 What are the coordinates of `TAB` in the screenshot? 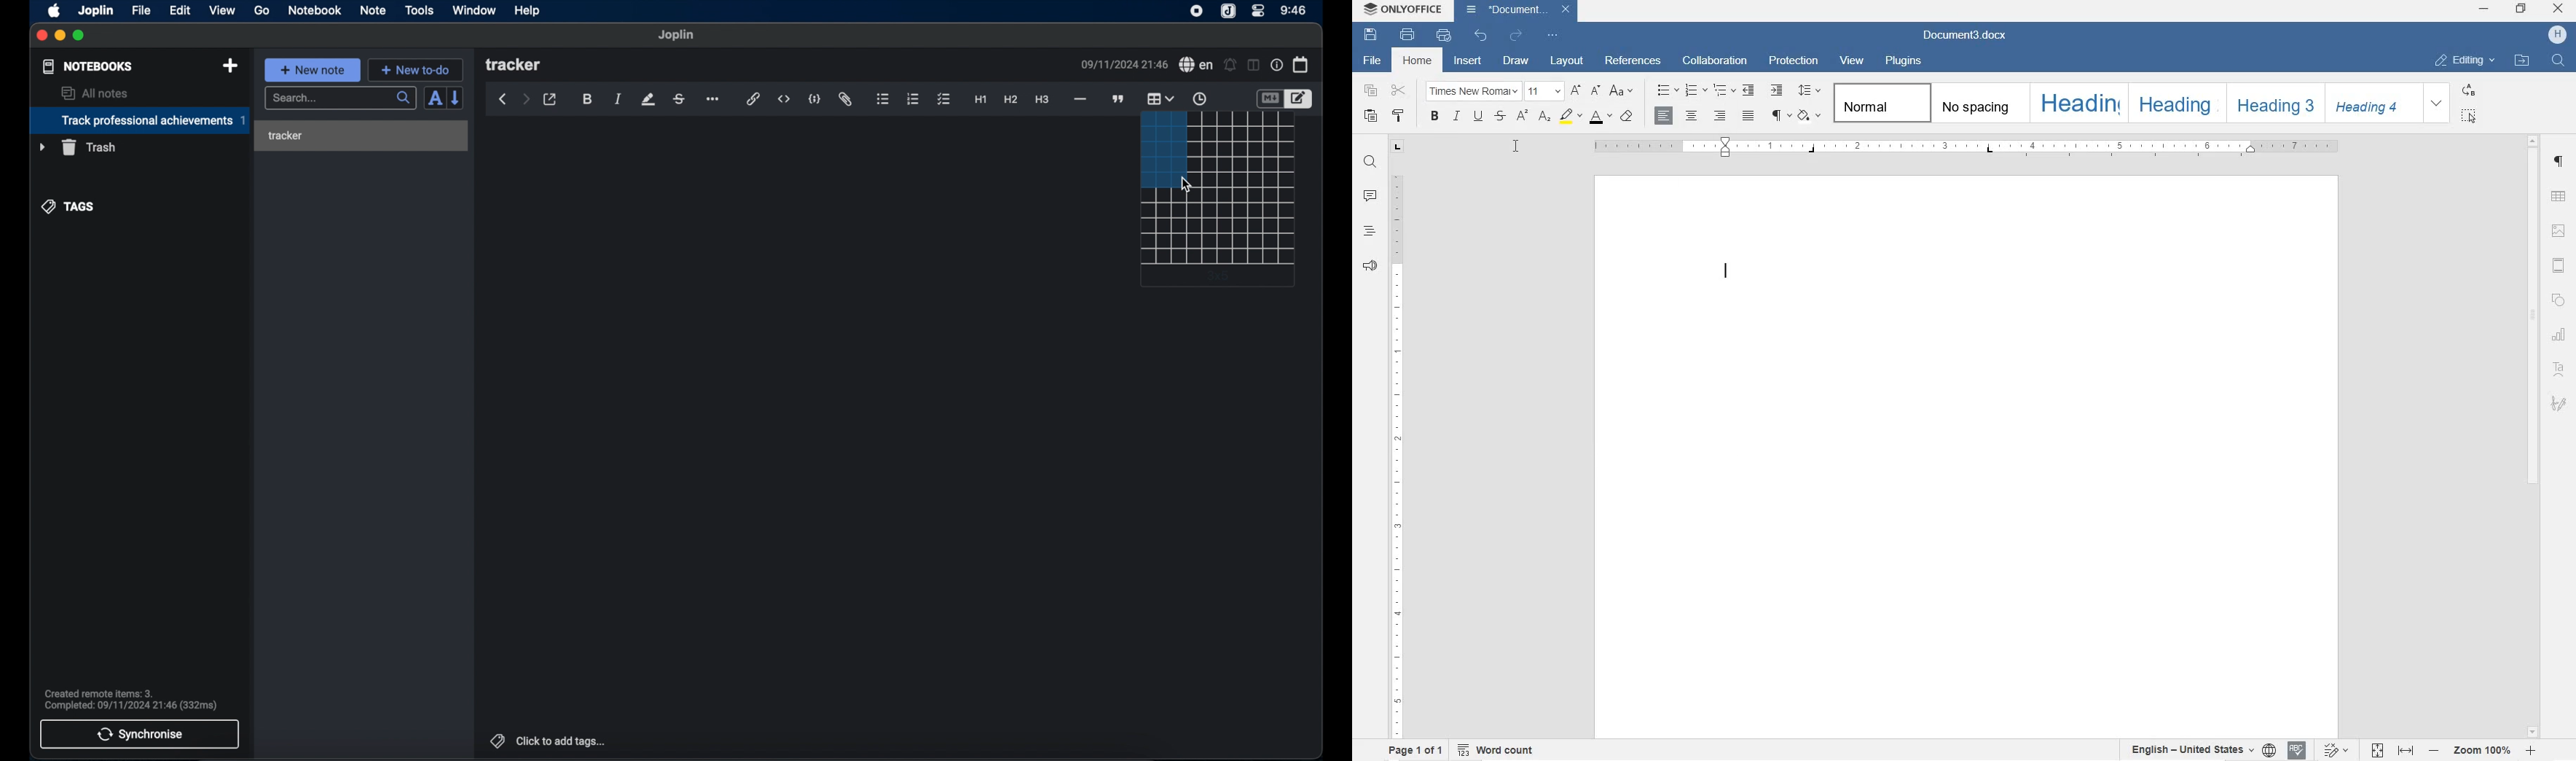 It's located at (1397, 147).